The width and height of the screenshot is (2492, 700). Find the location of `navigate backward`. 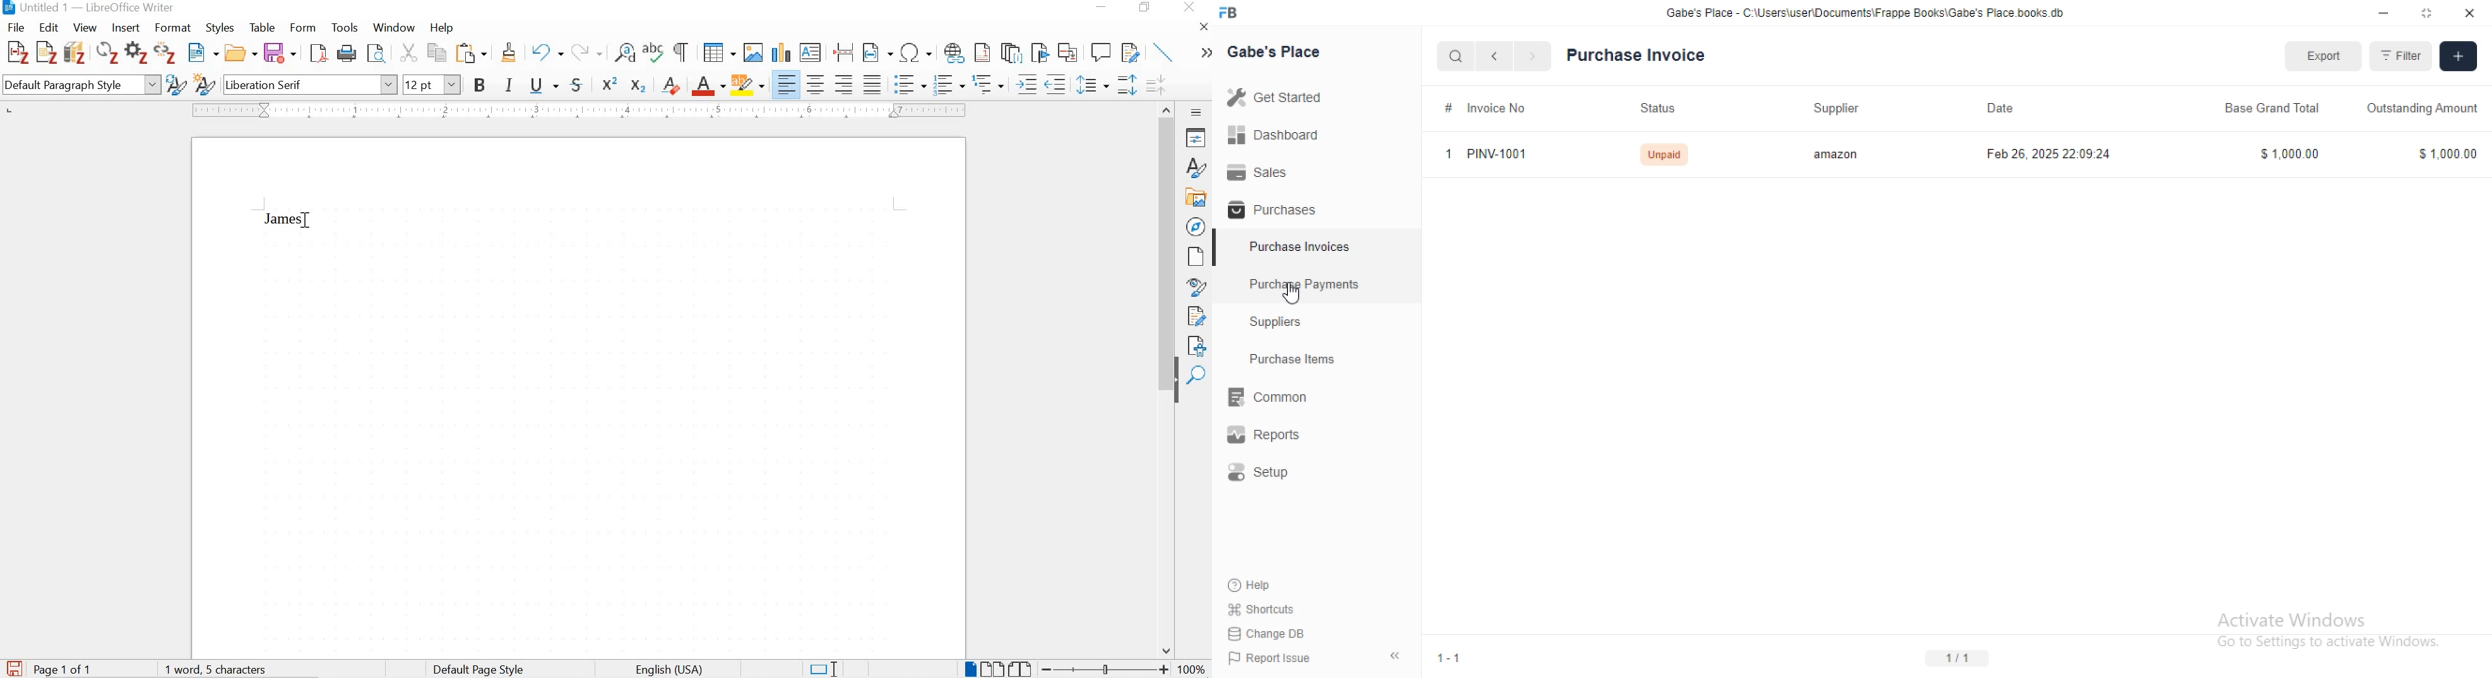

navigate backward is located at coordinates (1498, 58).